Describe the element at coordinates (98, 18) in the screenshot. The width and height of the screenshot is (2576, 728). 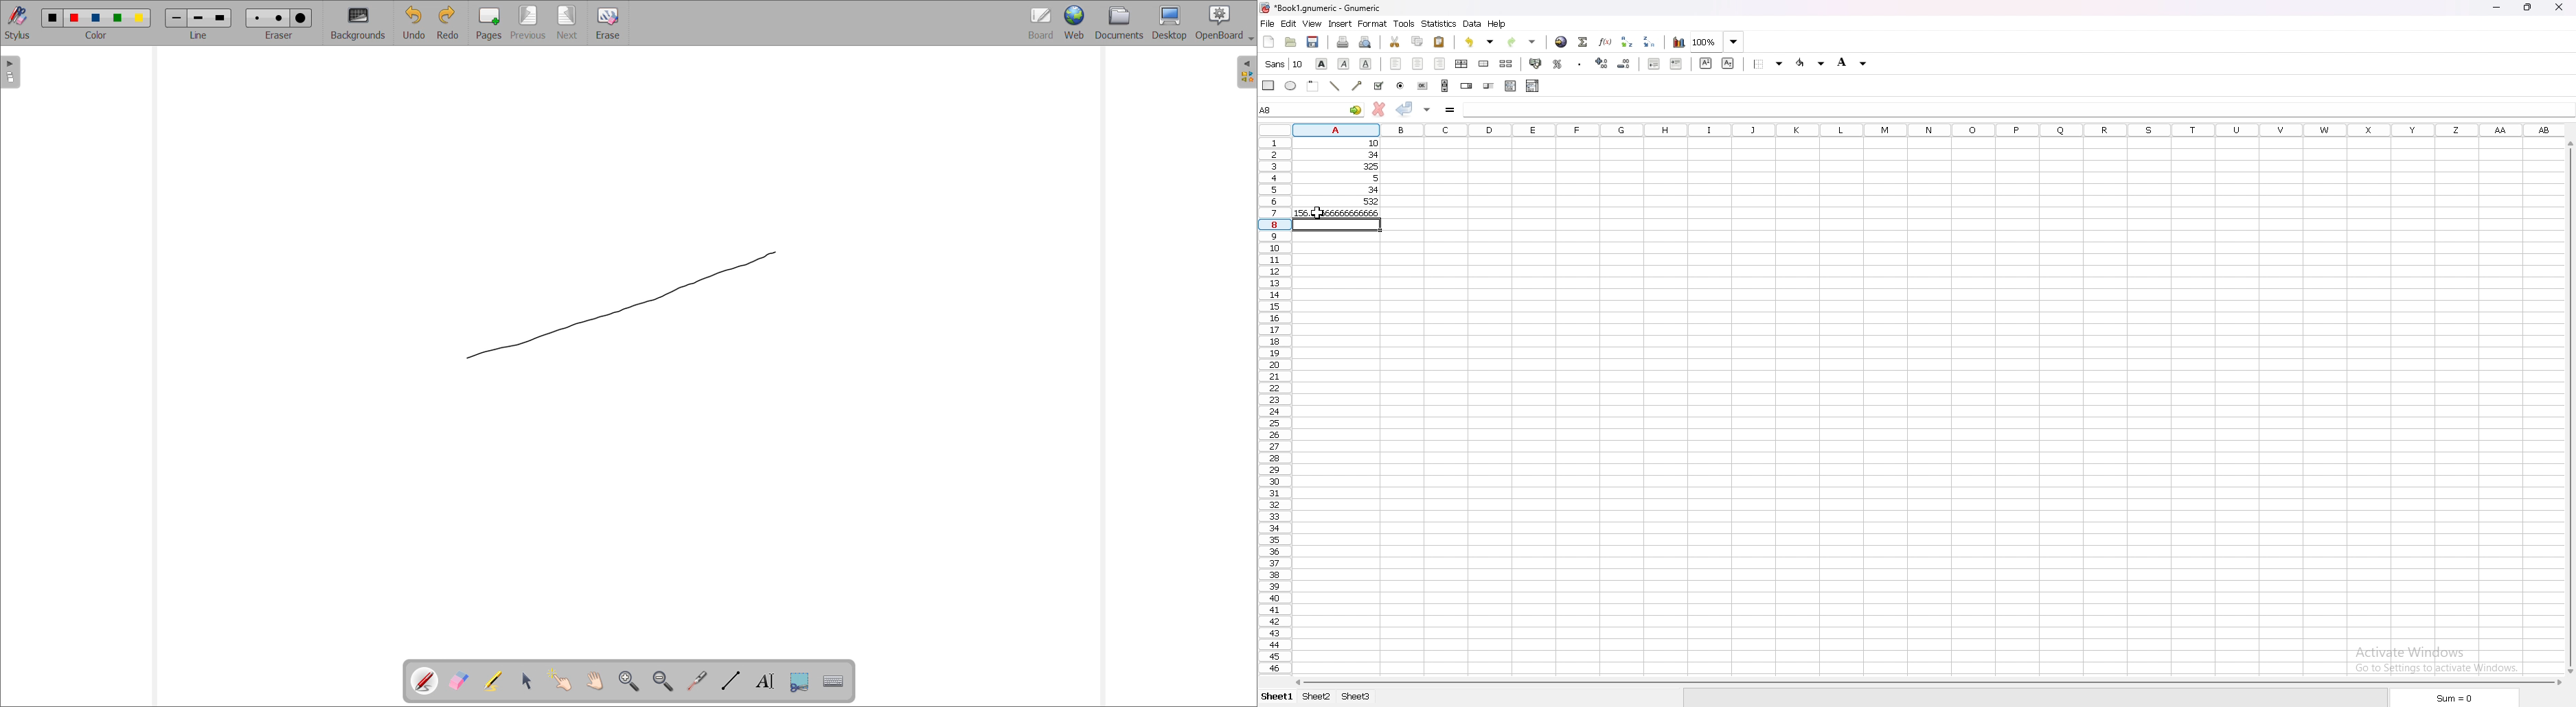
I see `color` at that location.